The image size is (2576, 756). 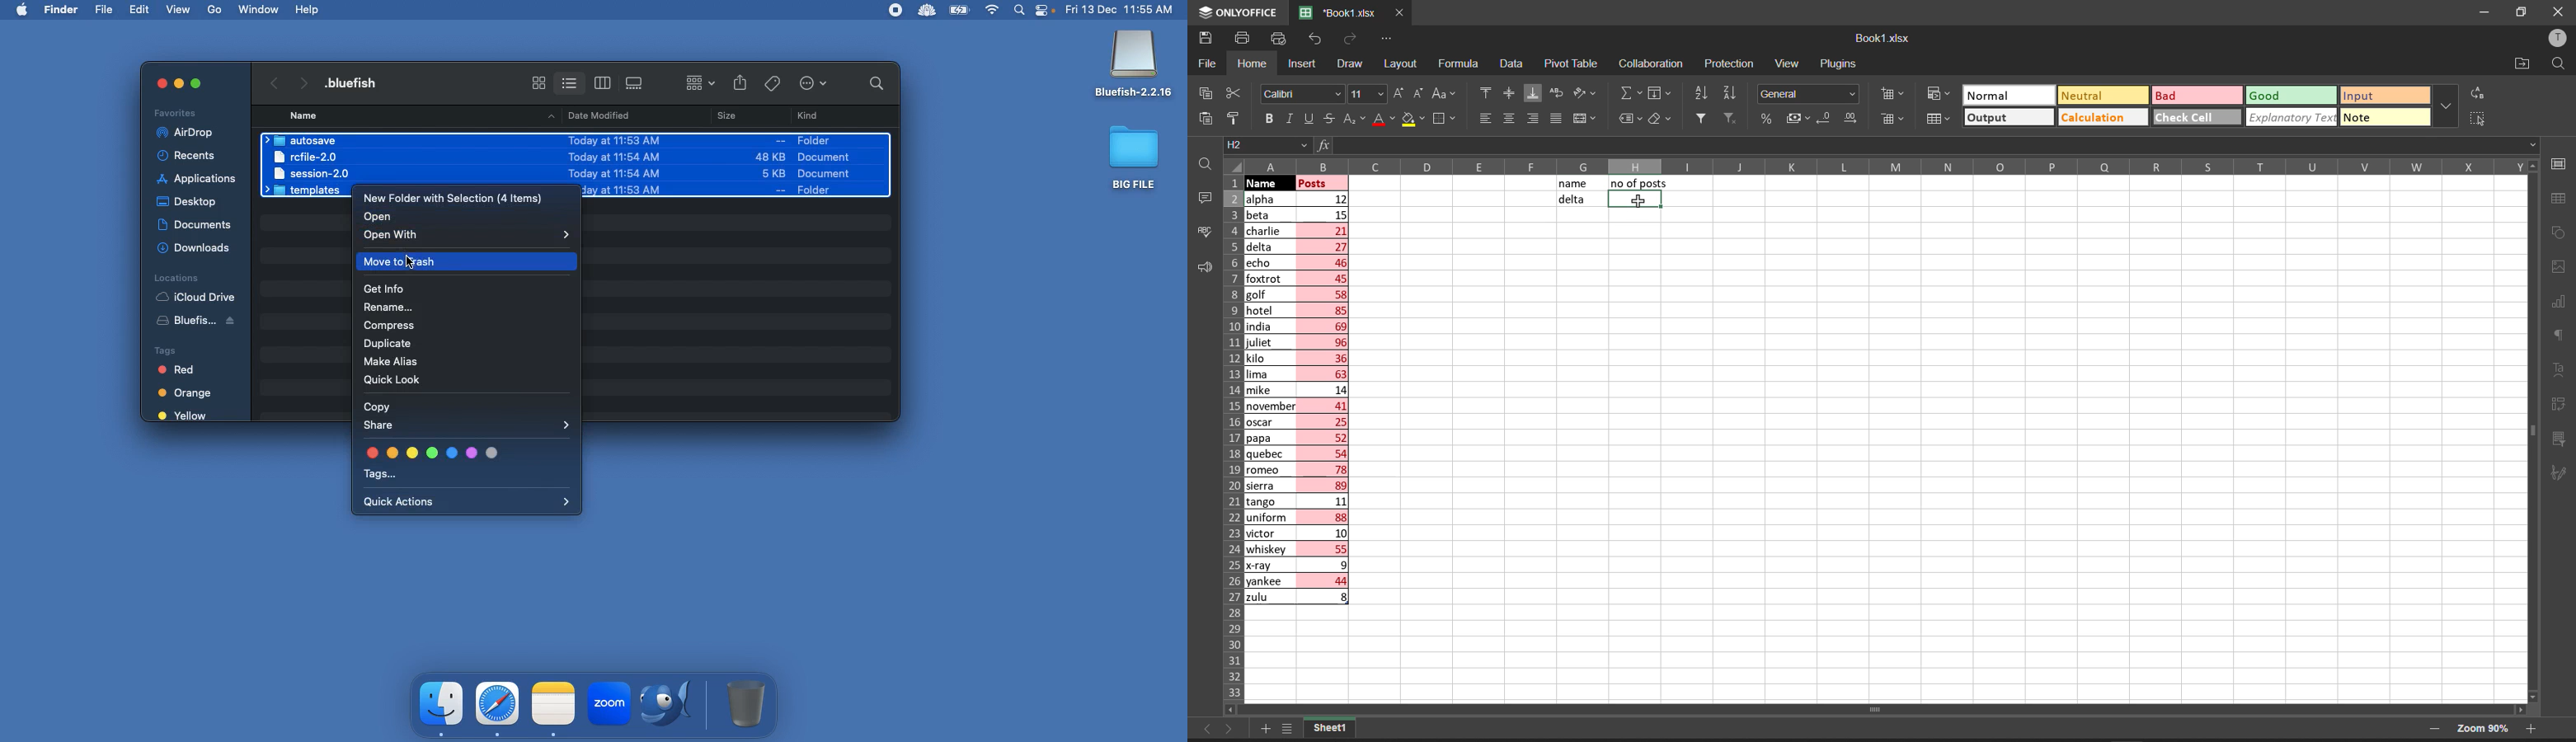 I want to click on select all, so click(x=1234, y=166).